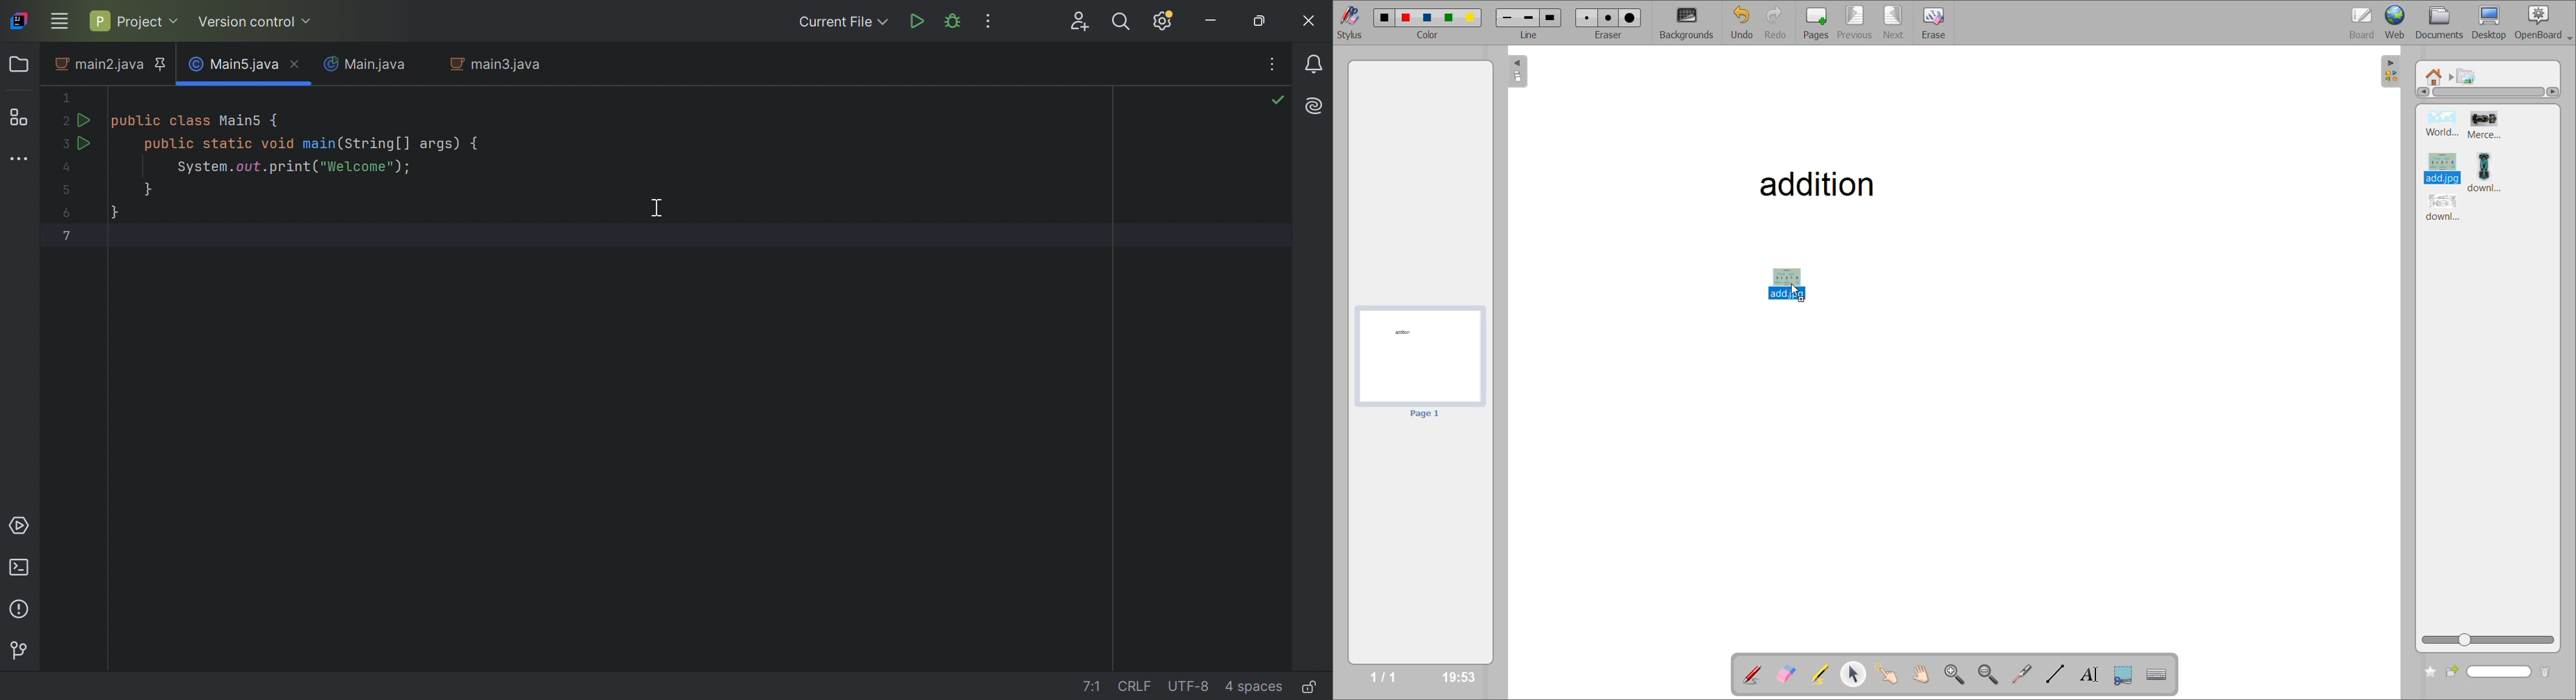 The height and width of the screenshot is (700, 2576). Describe the element at coordinates (1748, 23) in the screenshot. I see `undo` at that location.